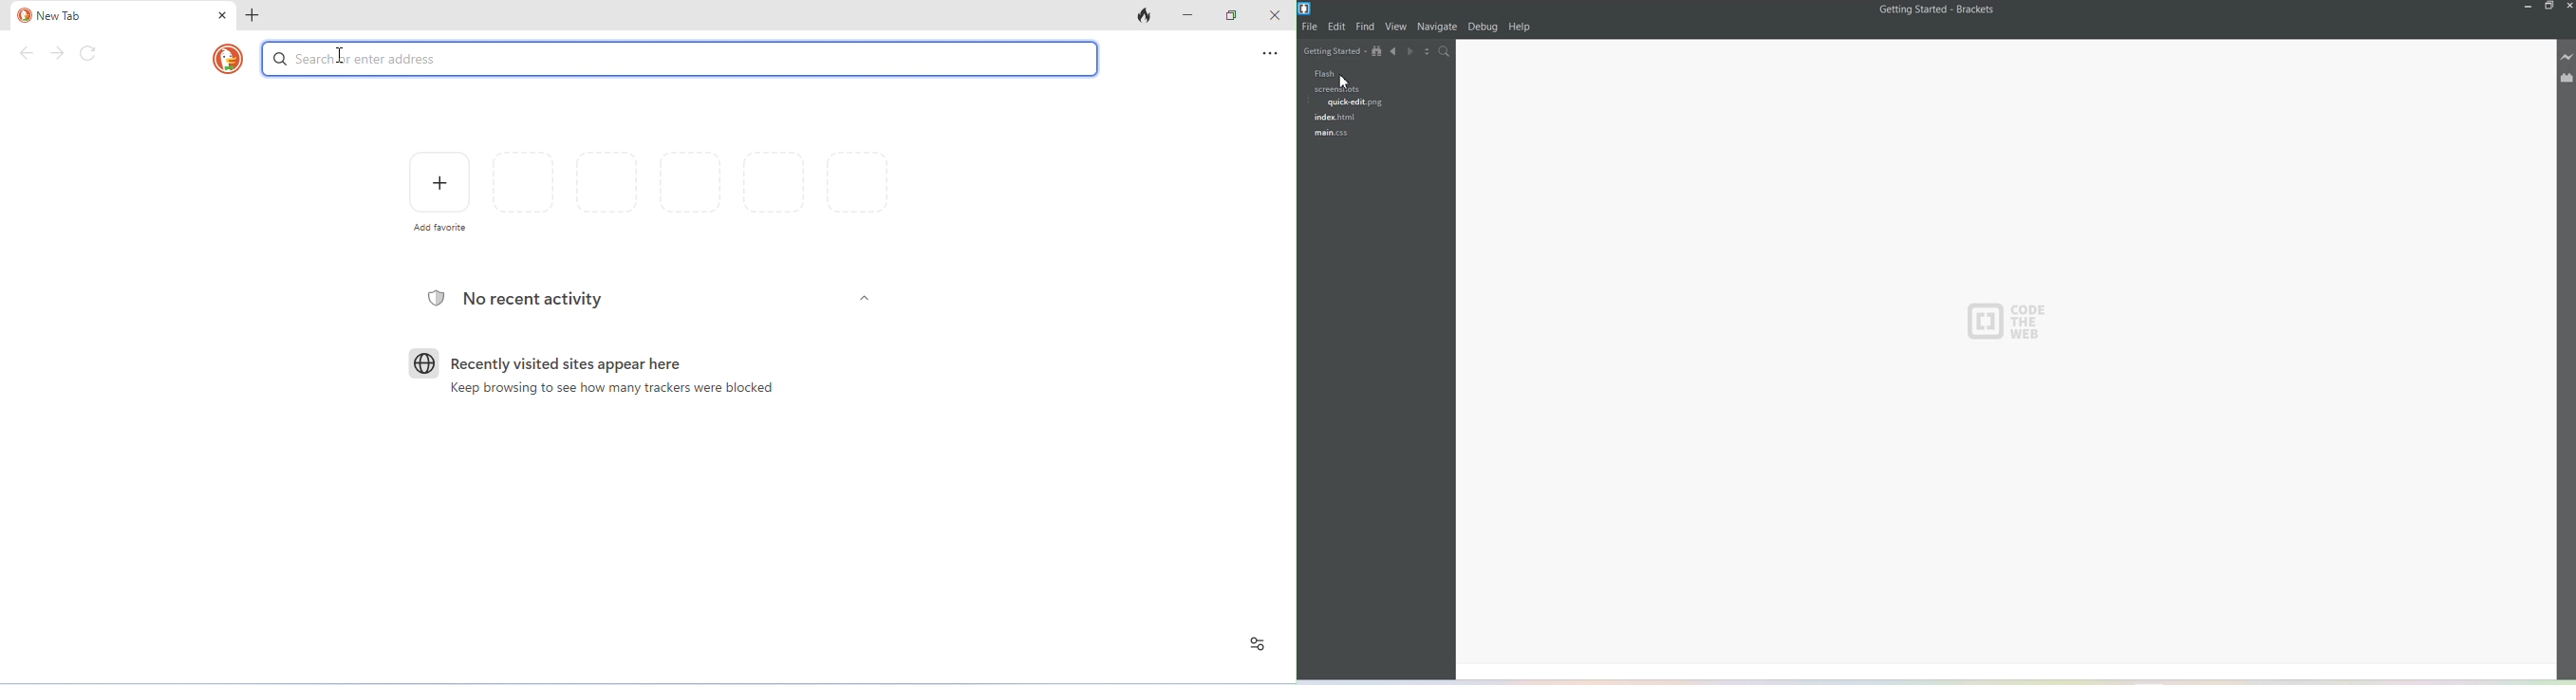 This screenshot has width=2576, height=700. I want to click on close, so click(1272, 15).